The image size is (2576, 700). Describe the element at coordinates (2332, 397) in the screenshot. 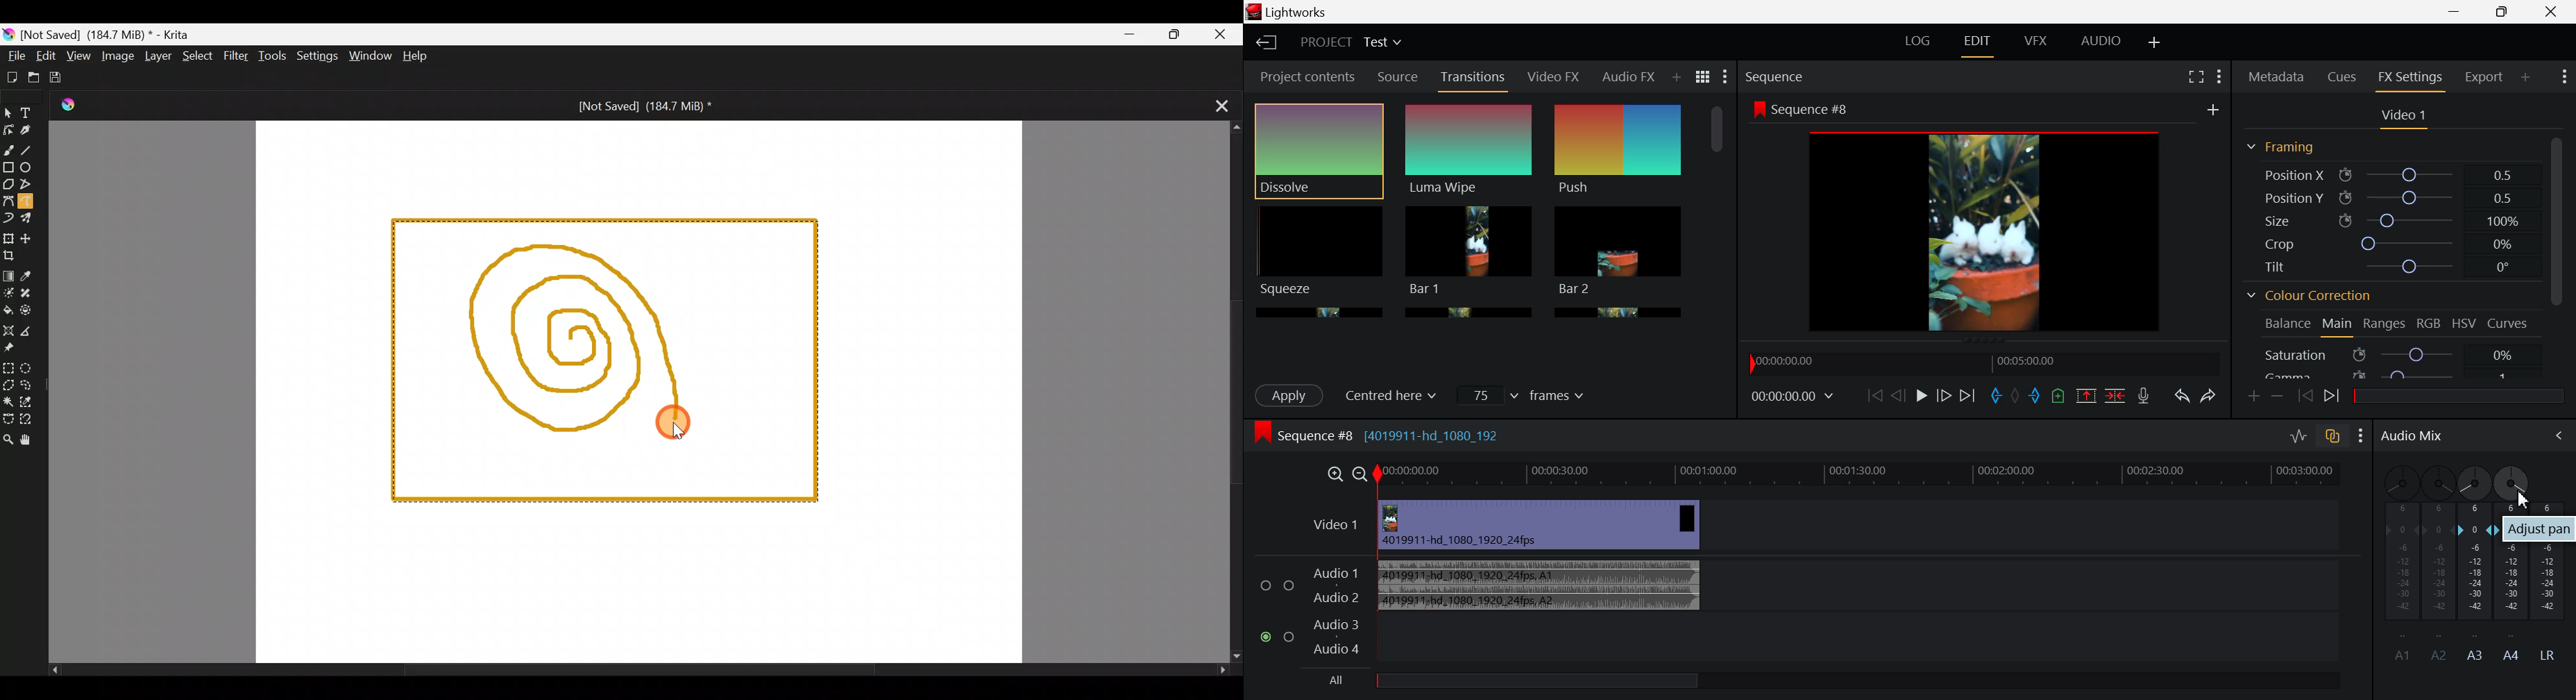

I see `Next keyframe` at that location.